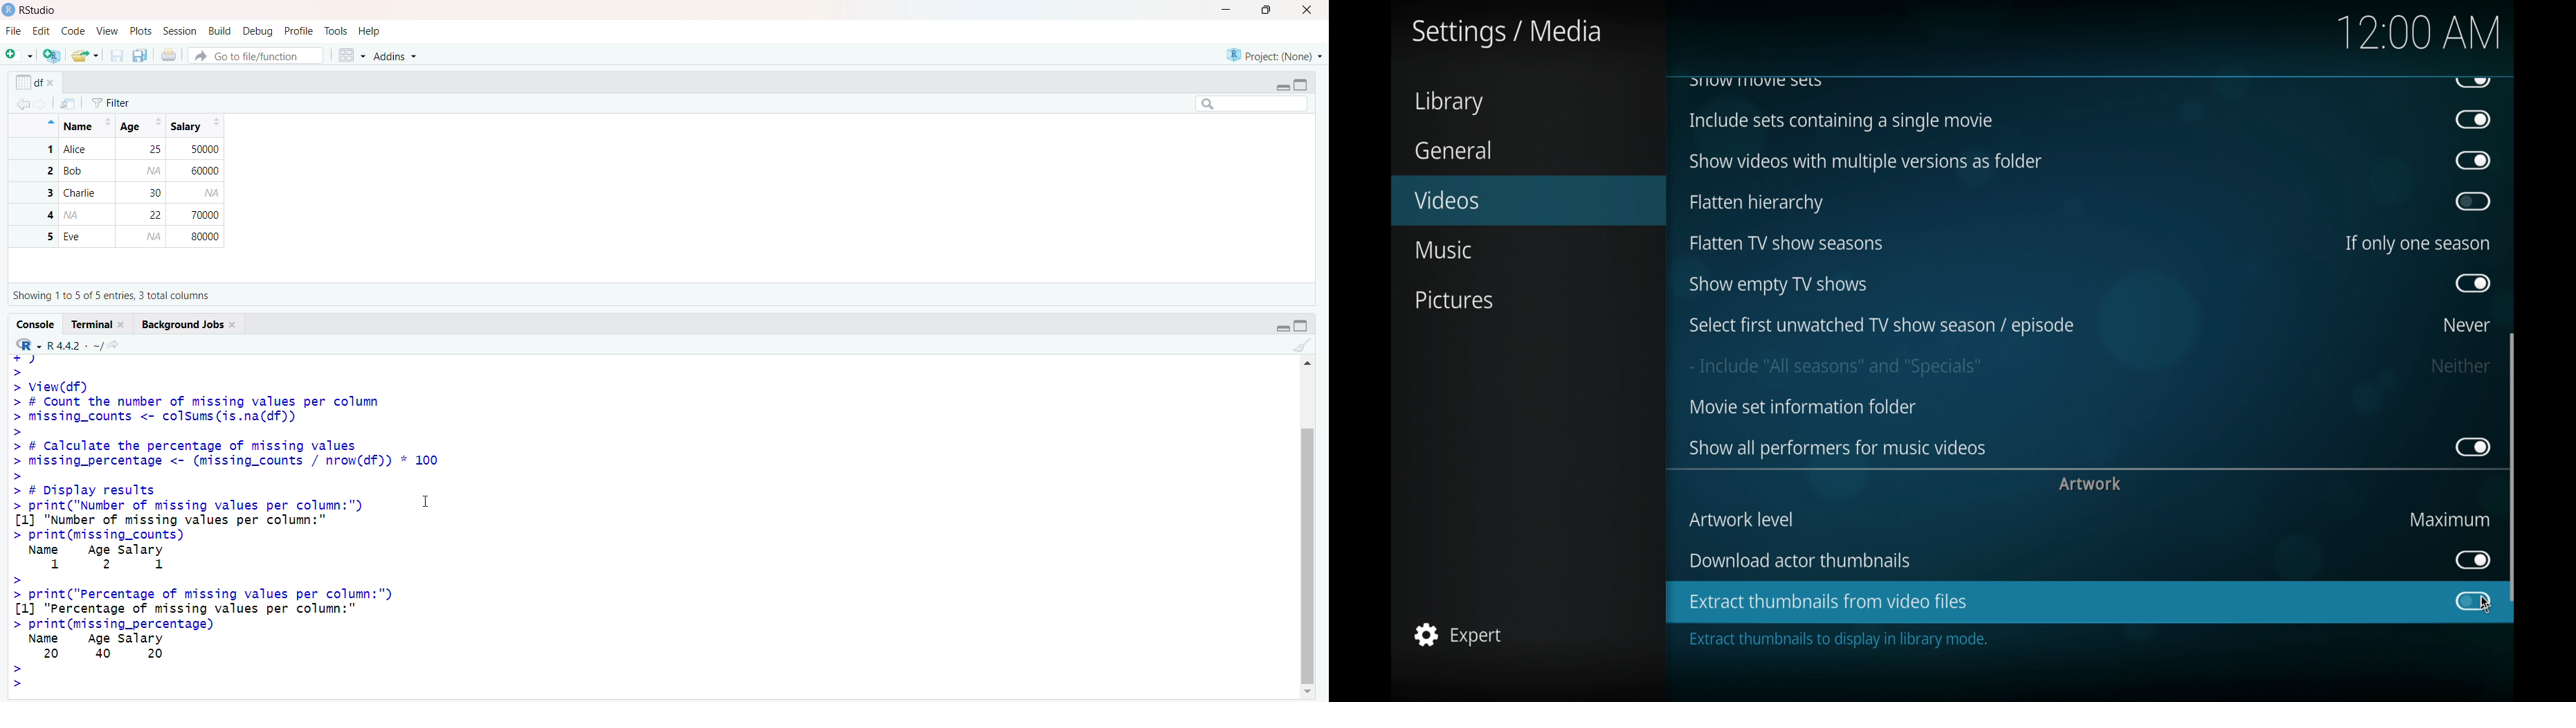  Describe the element at coordinates (71, 31) in the screenshot. I see `Code` at that location.